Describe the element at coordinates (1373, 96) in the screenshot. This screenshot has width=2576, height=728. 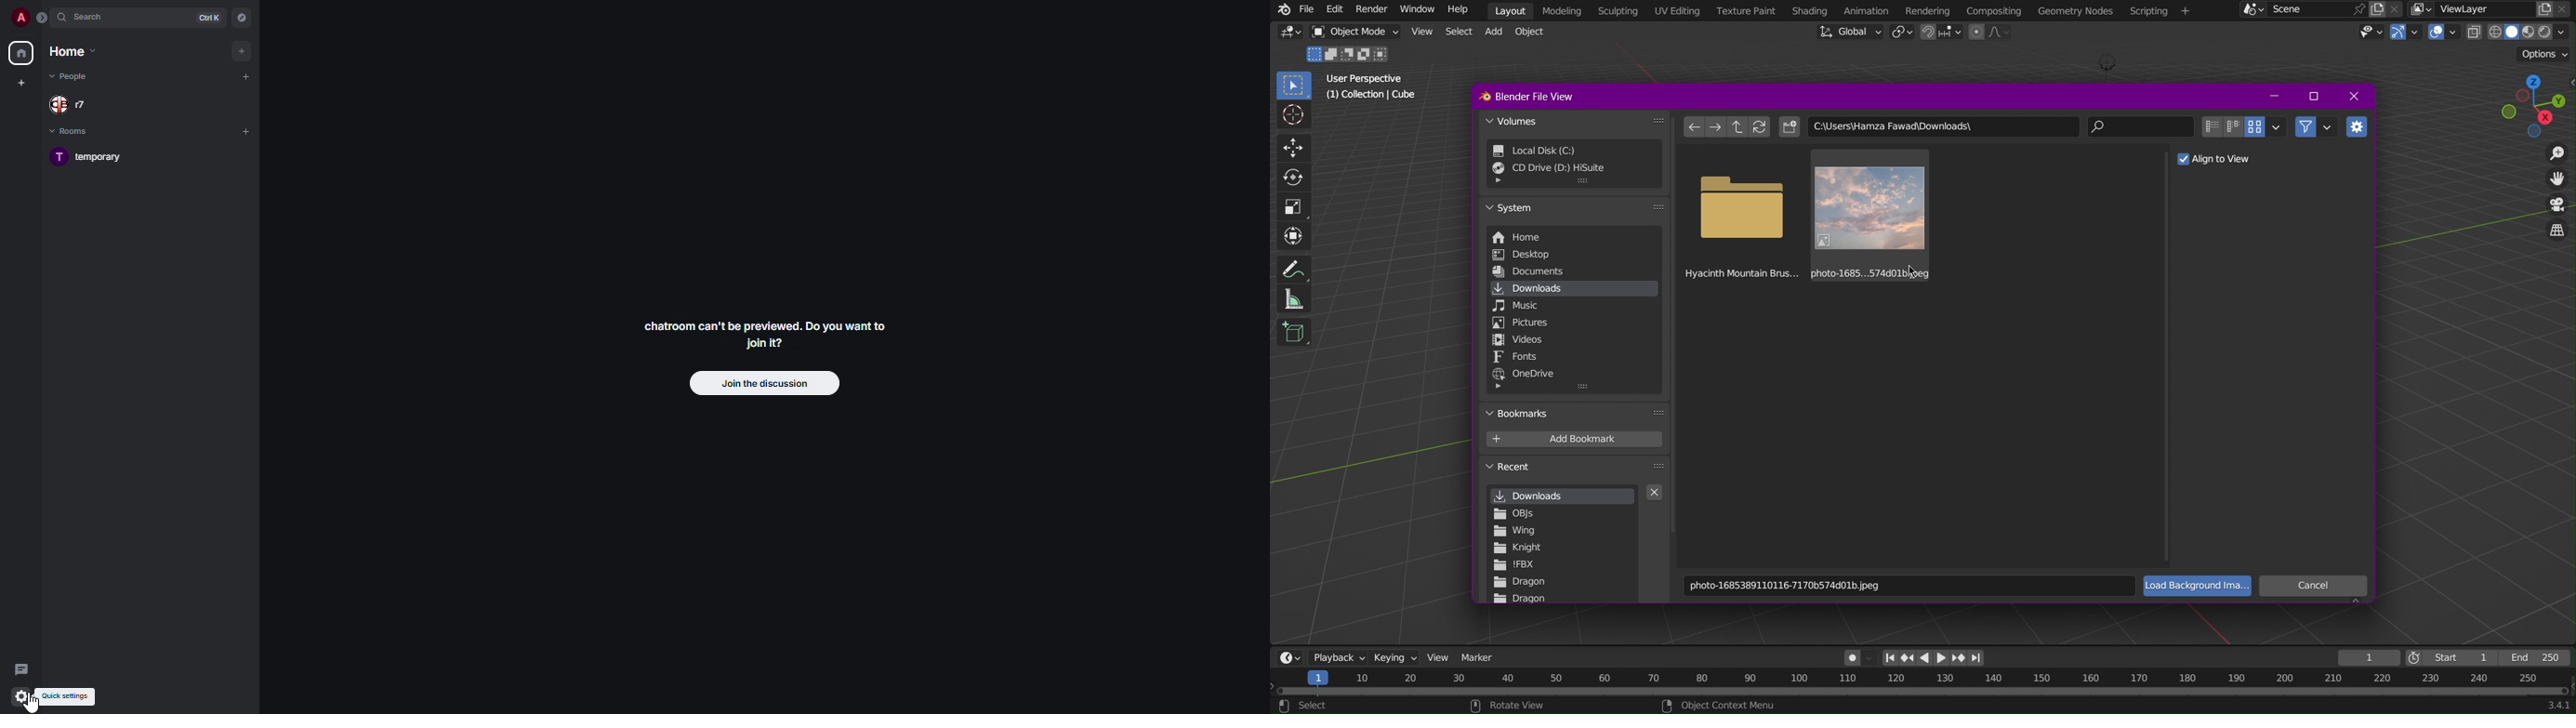
I see `(1) Collection | Cube` at that location.